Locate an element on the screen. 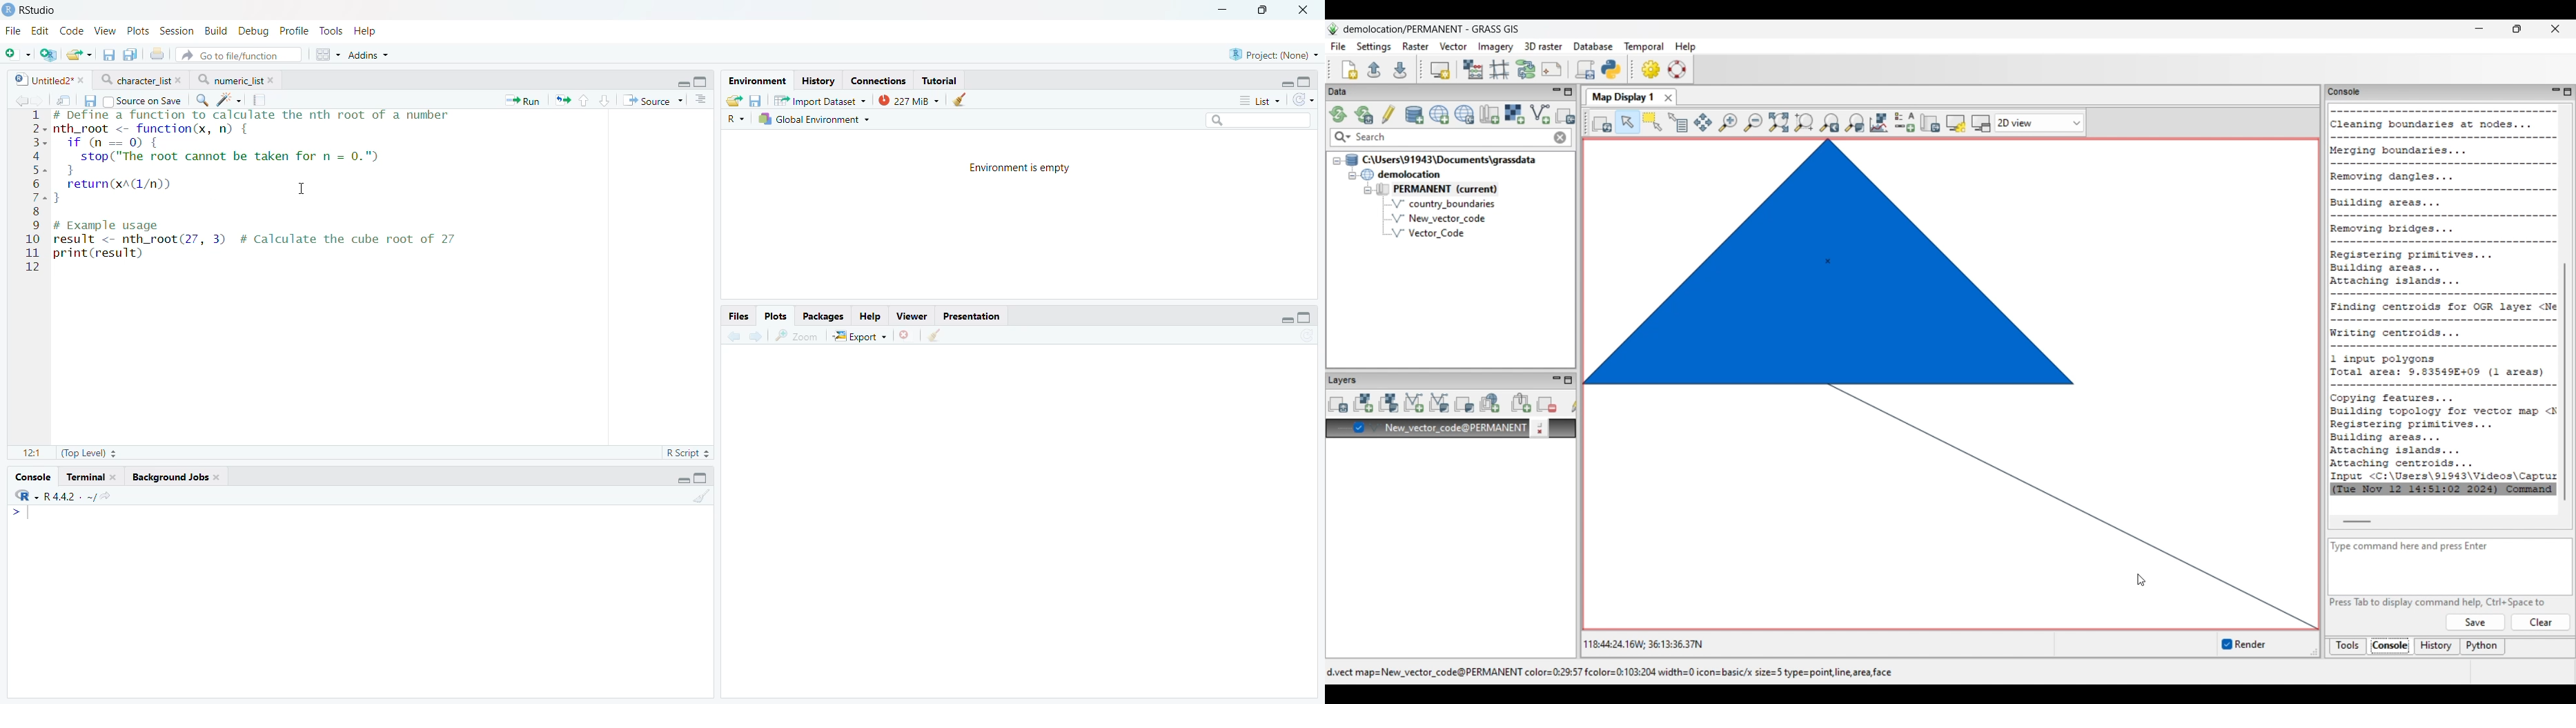 Image resolution: width=2576 pixels, height=728 pixels. Untitled2* is located at coordinates (47, 81).